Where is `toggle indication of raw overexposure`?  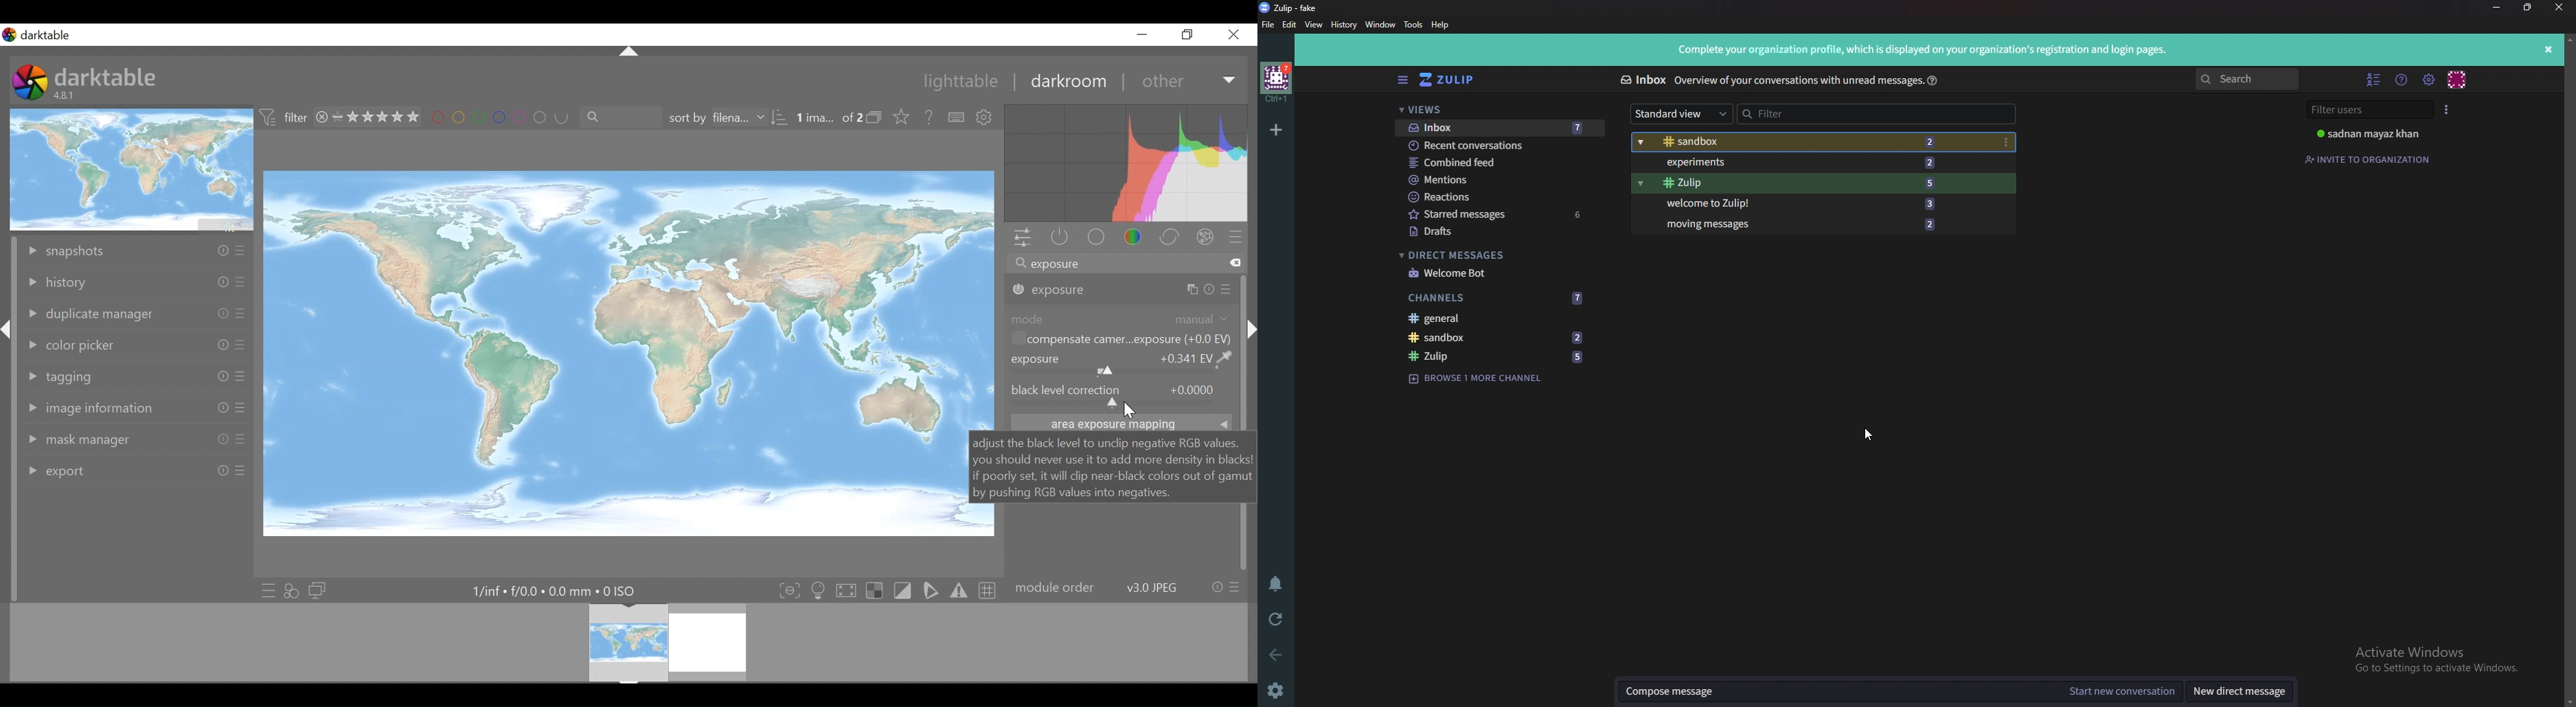
toggle indication of raw overexposure is located at coordinates (874, 590).